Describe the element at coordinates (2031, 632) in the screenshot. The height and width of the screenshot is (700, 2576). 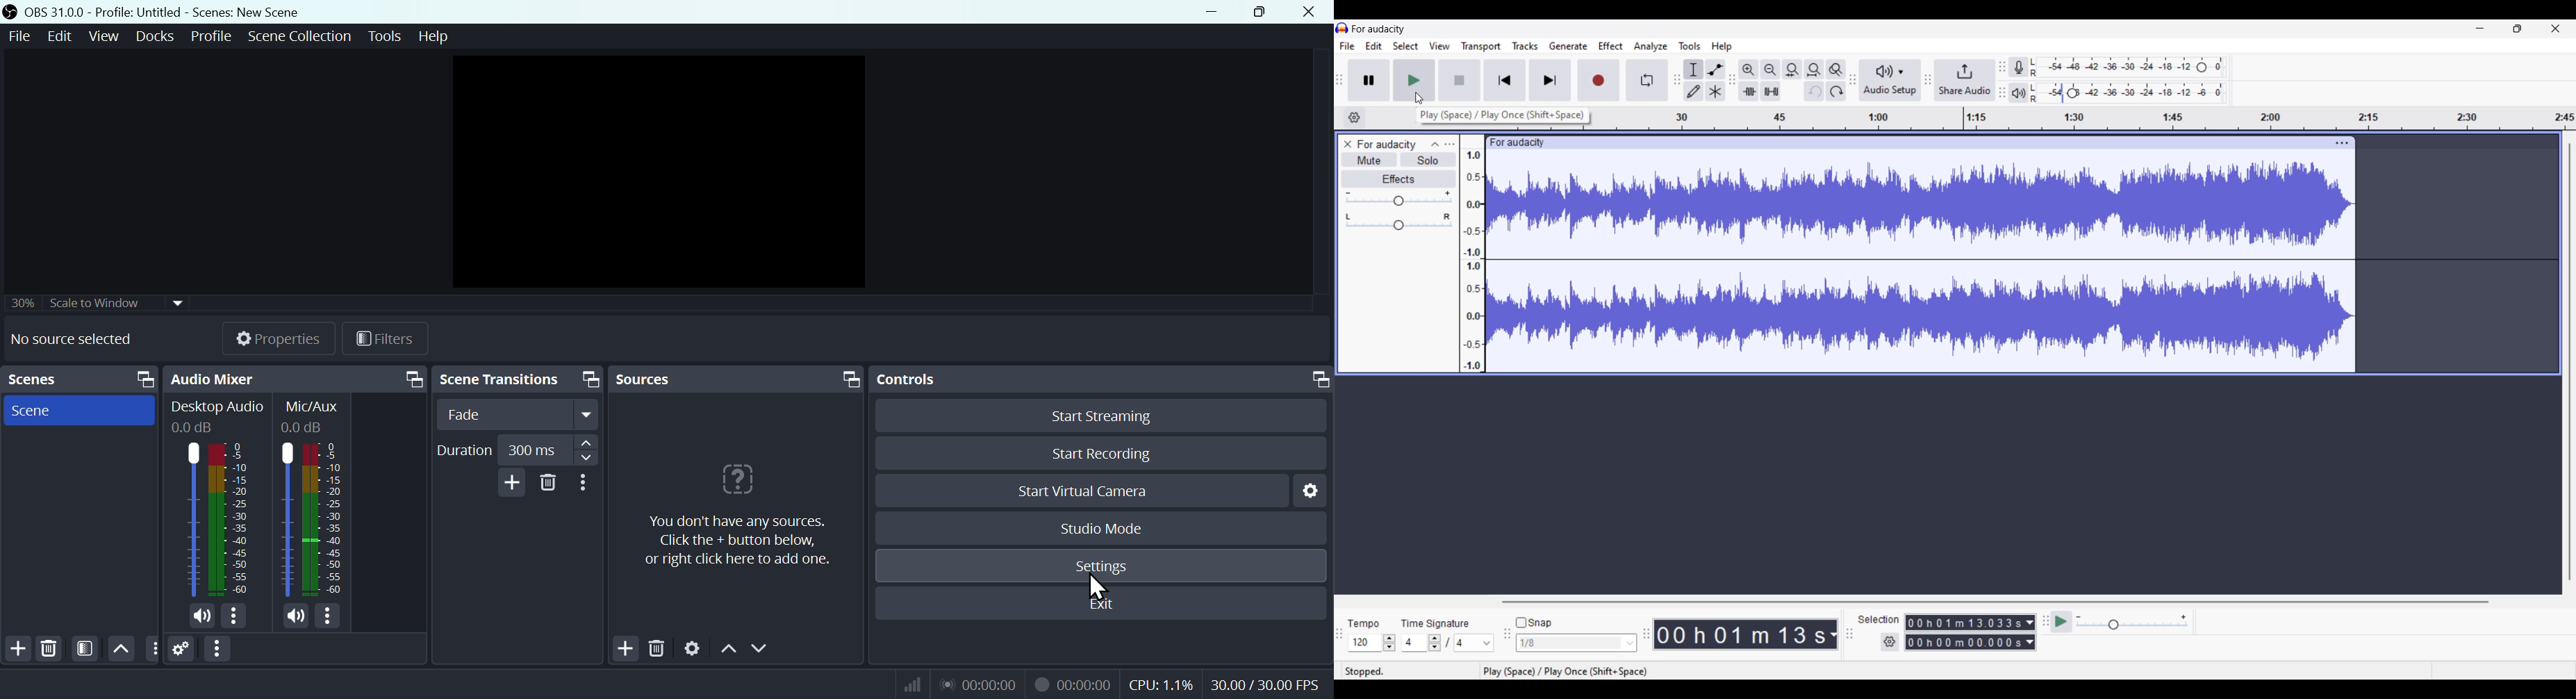
I see `Duration measurement options ` at that location.